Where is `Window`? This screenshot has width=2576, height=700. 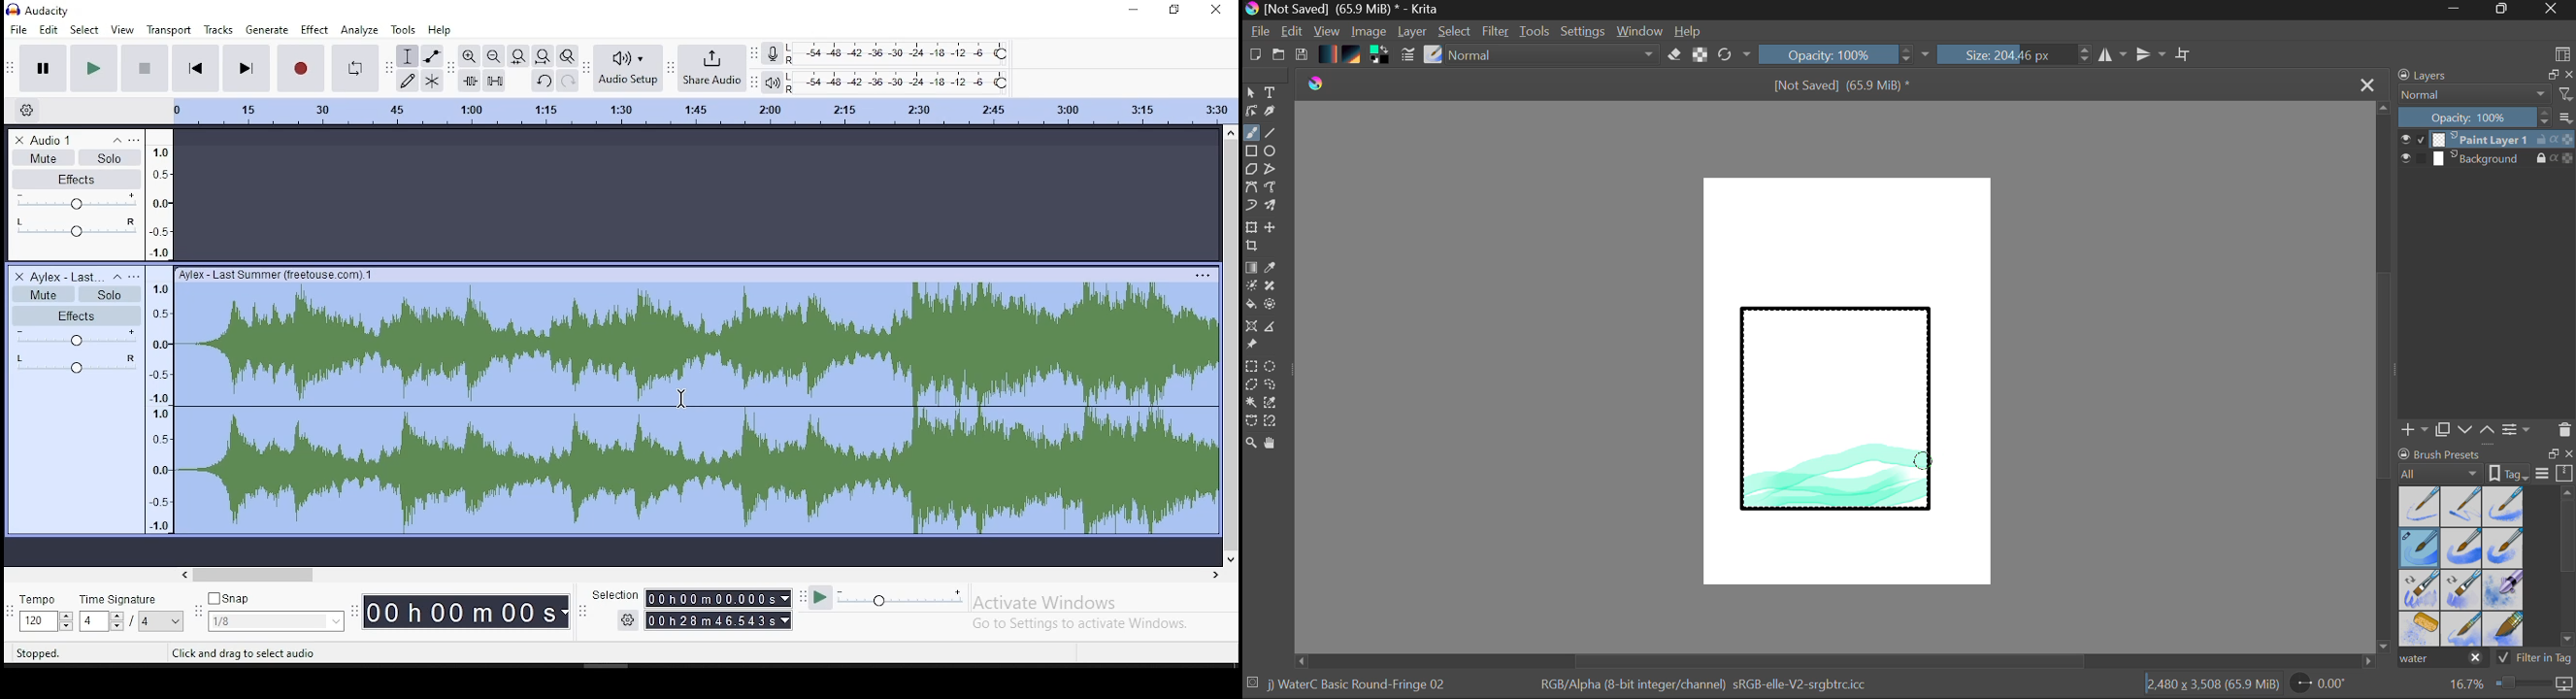 Window is located at coordinates (1642, 31).